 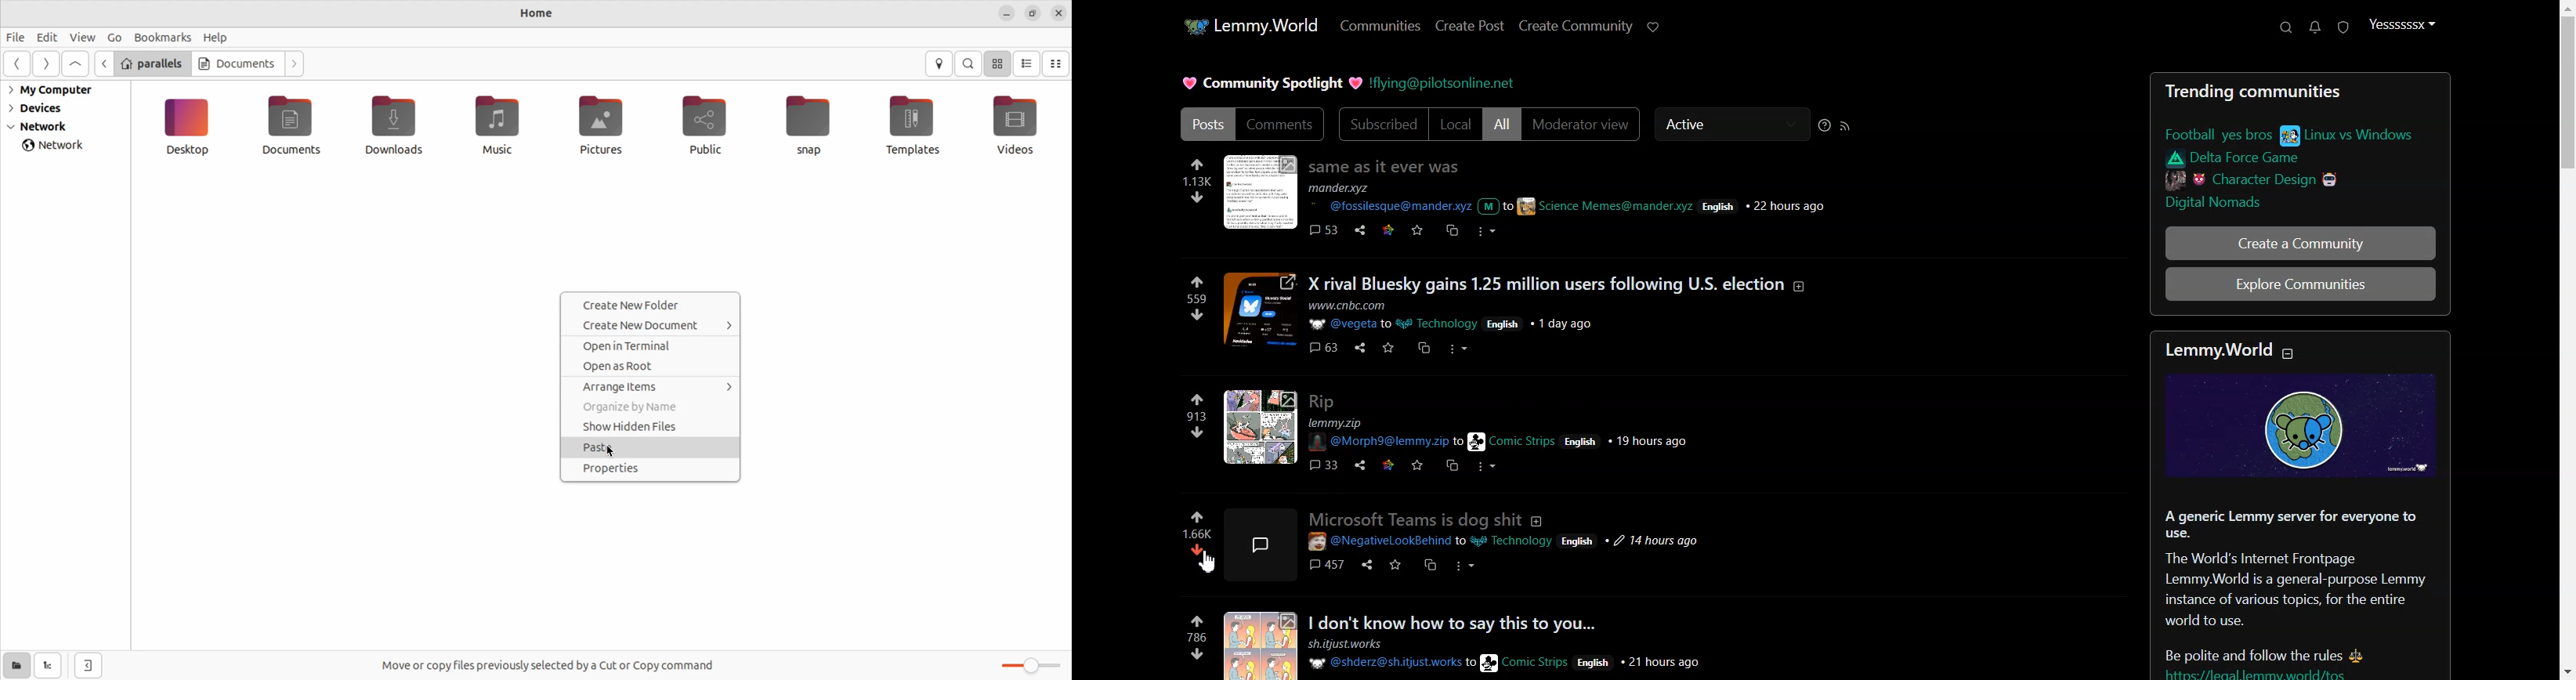 What do you see at coordinates (191, 127) in the screenshot?
I see `Desktop` at bounding box center [191, 127].